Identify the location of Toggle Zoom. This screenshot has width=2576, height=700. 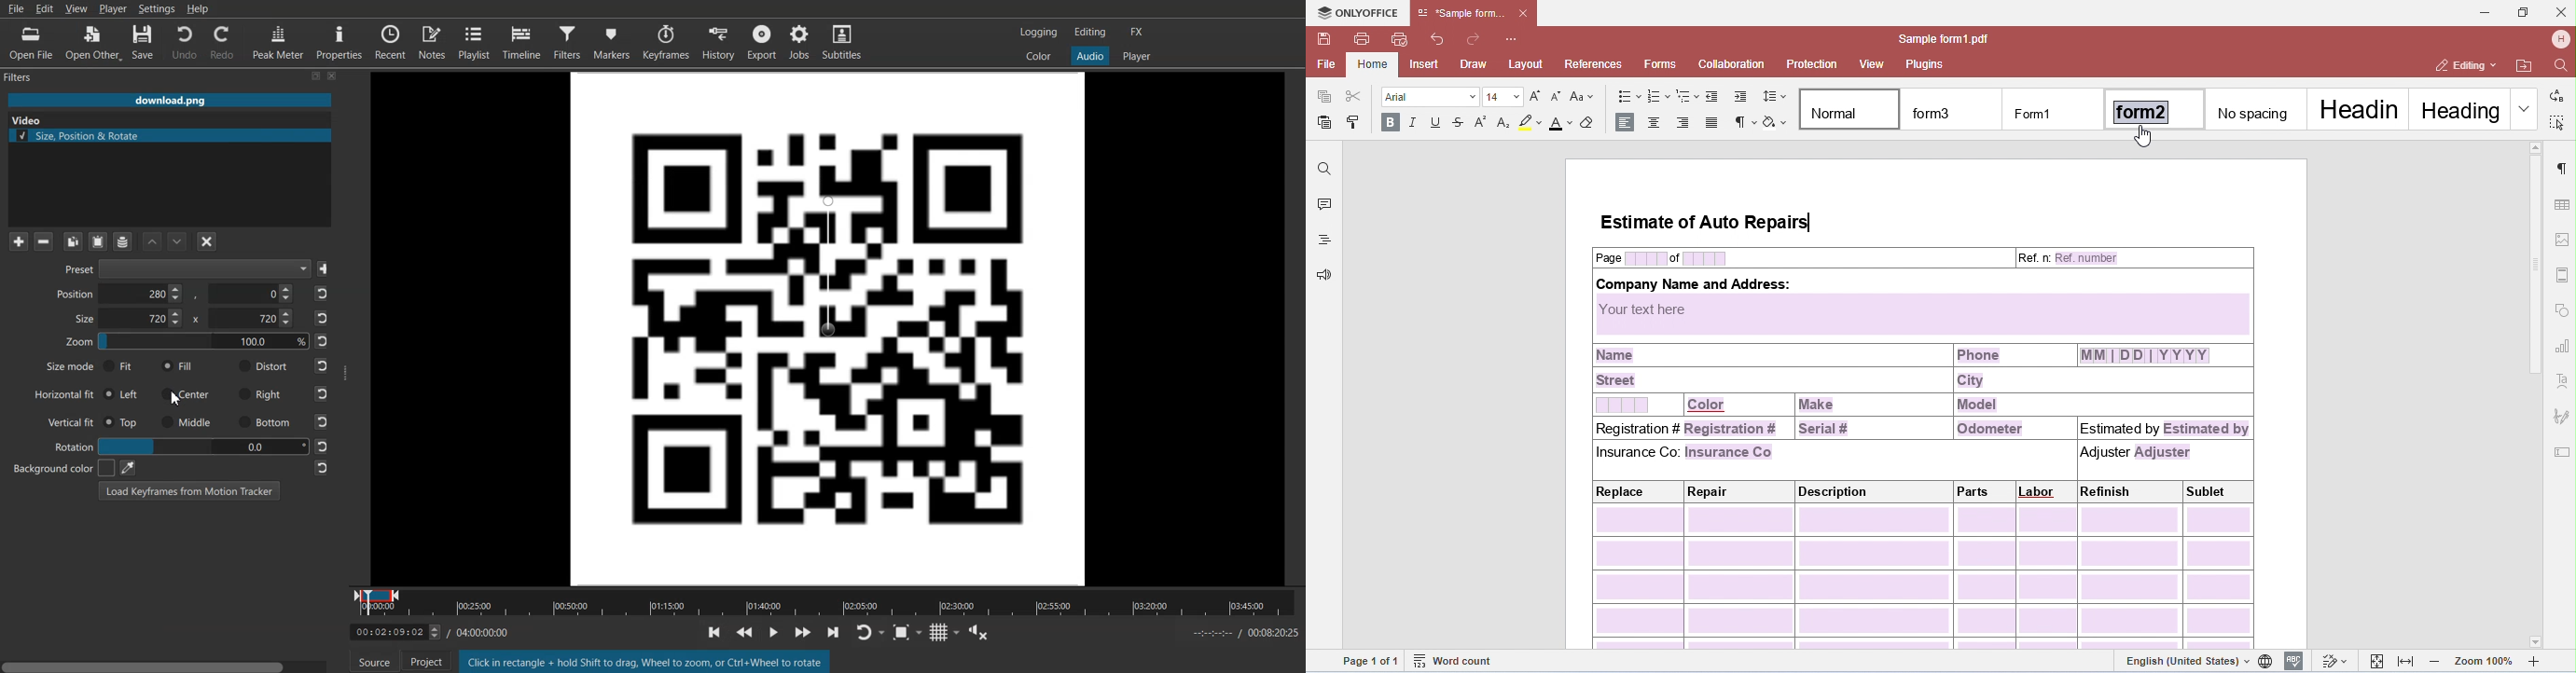
(909, 635).